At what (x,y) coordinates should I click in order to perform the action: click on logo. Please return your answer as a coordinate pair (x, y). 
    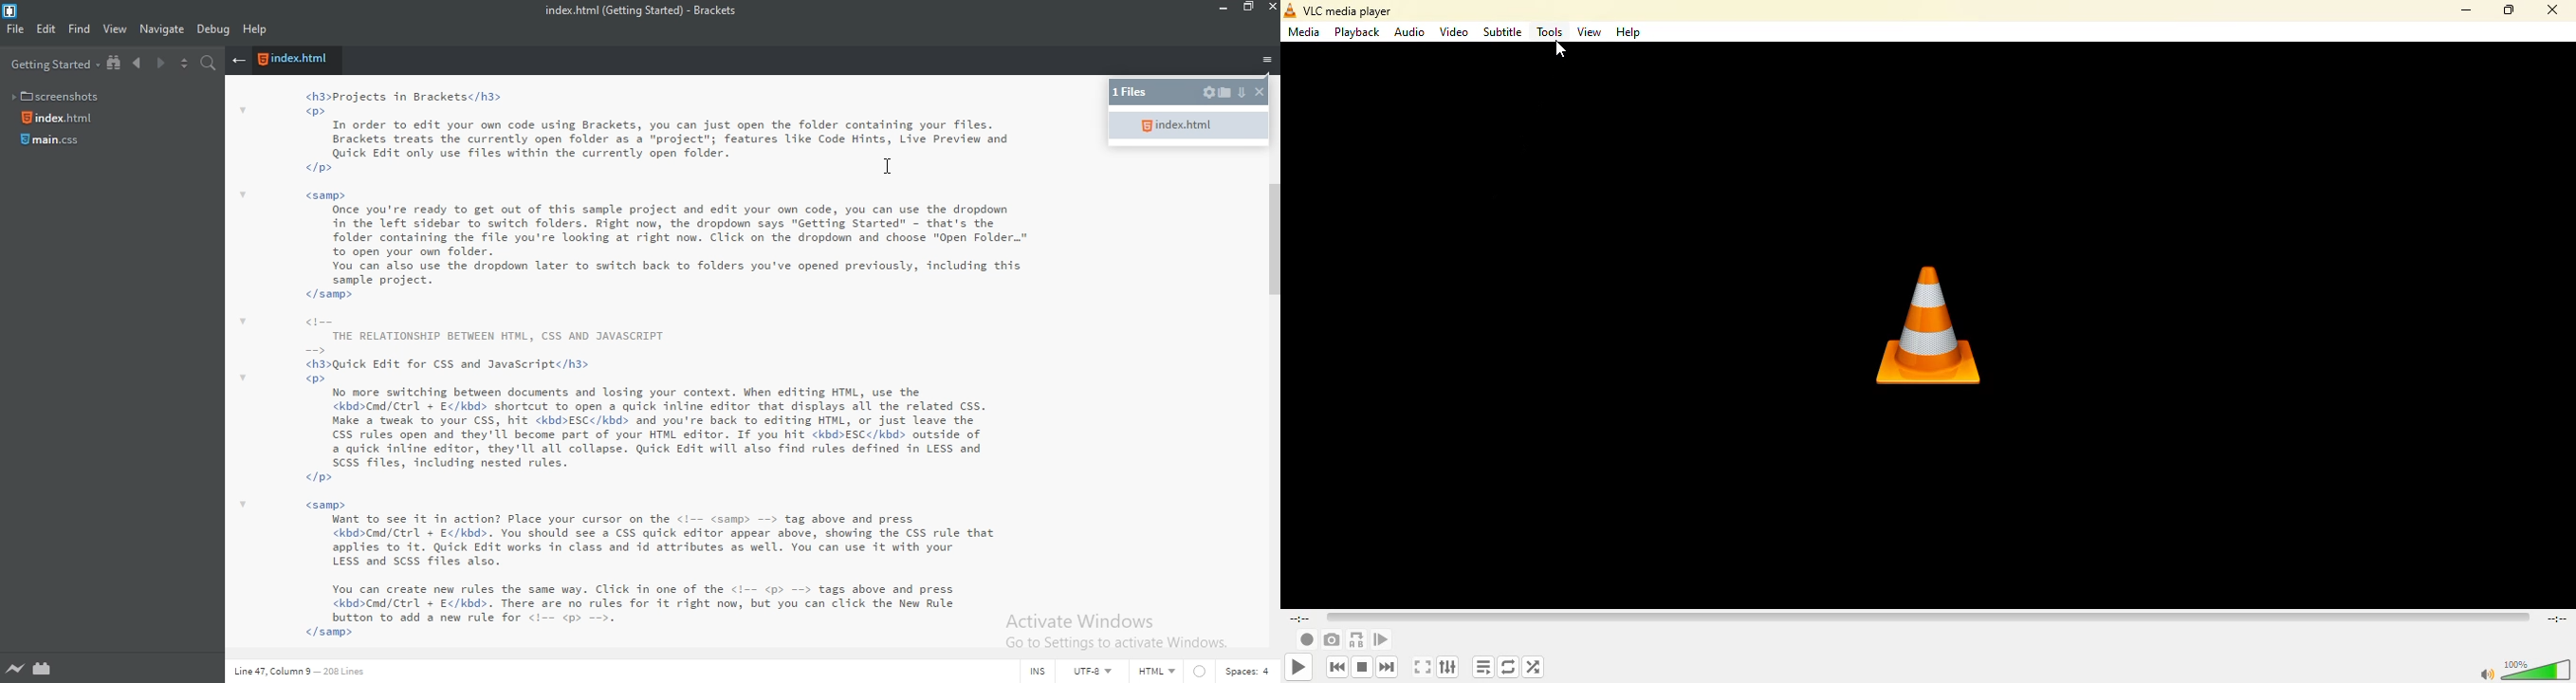
    Looking at the image, I should click on (14, 10).